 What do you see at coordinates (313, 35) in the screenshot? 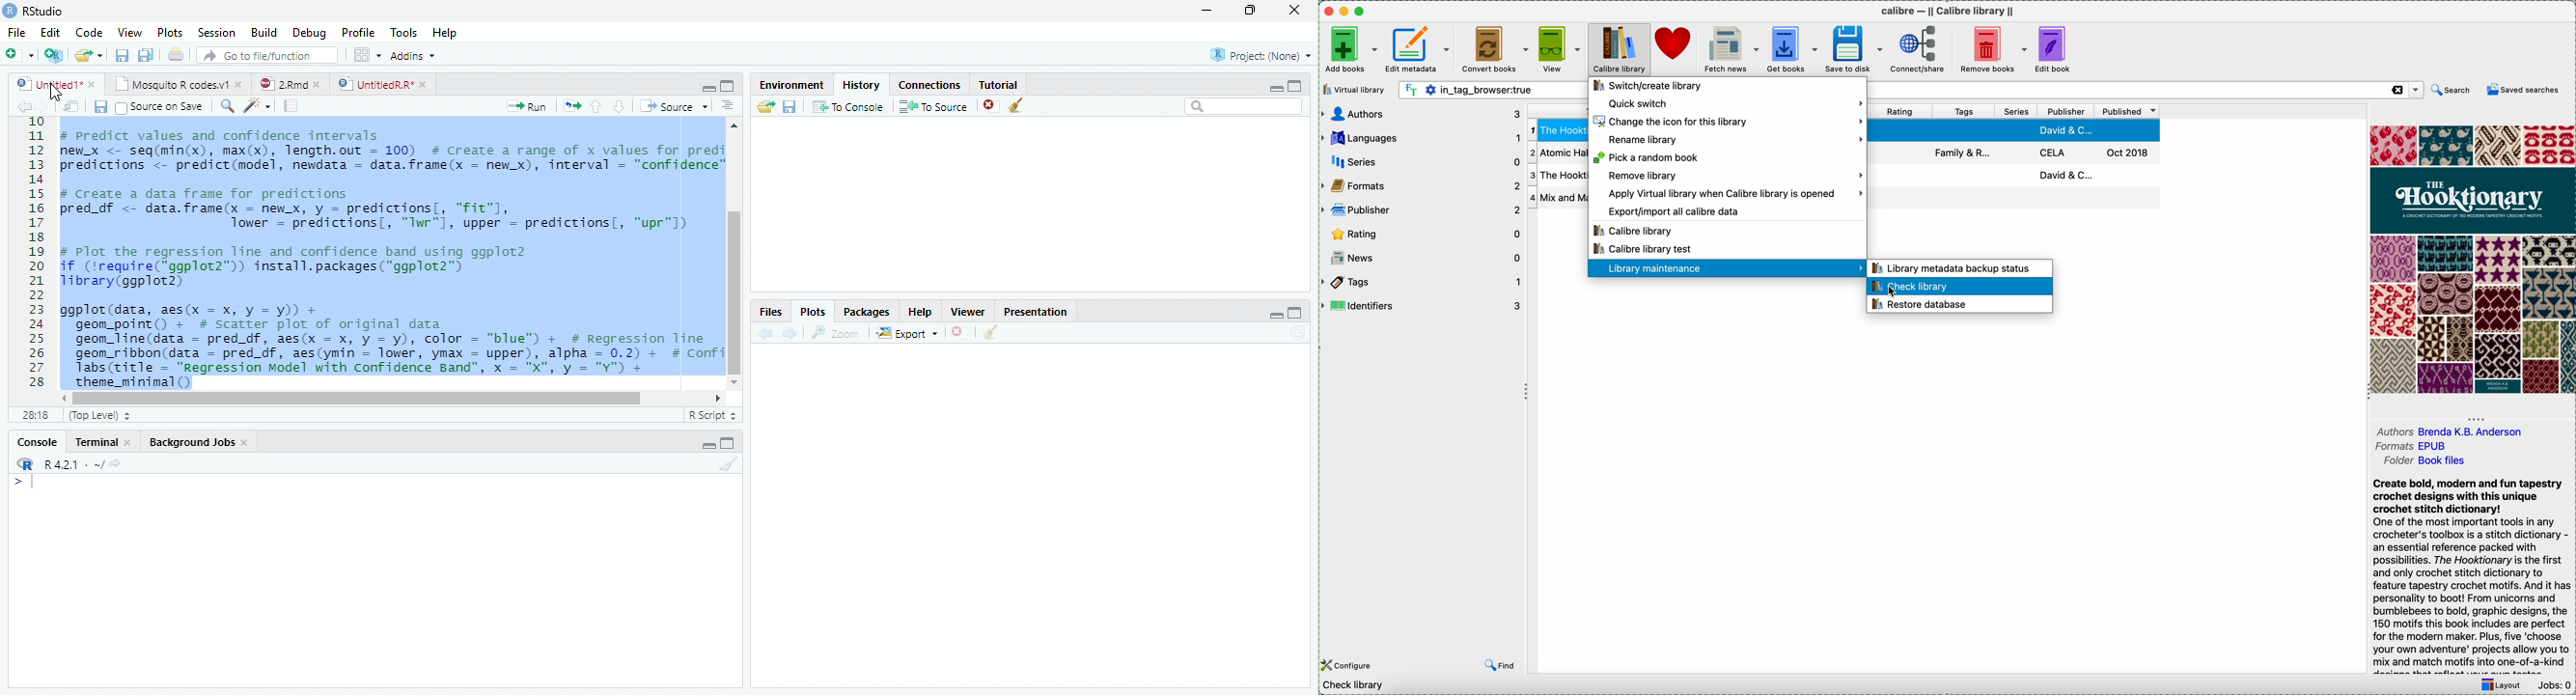
I see `Debug` at bounding box center [313, 35].